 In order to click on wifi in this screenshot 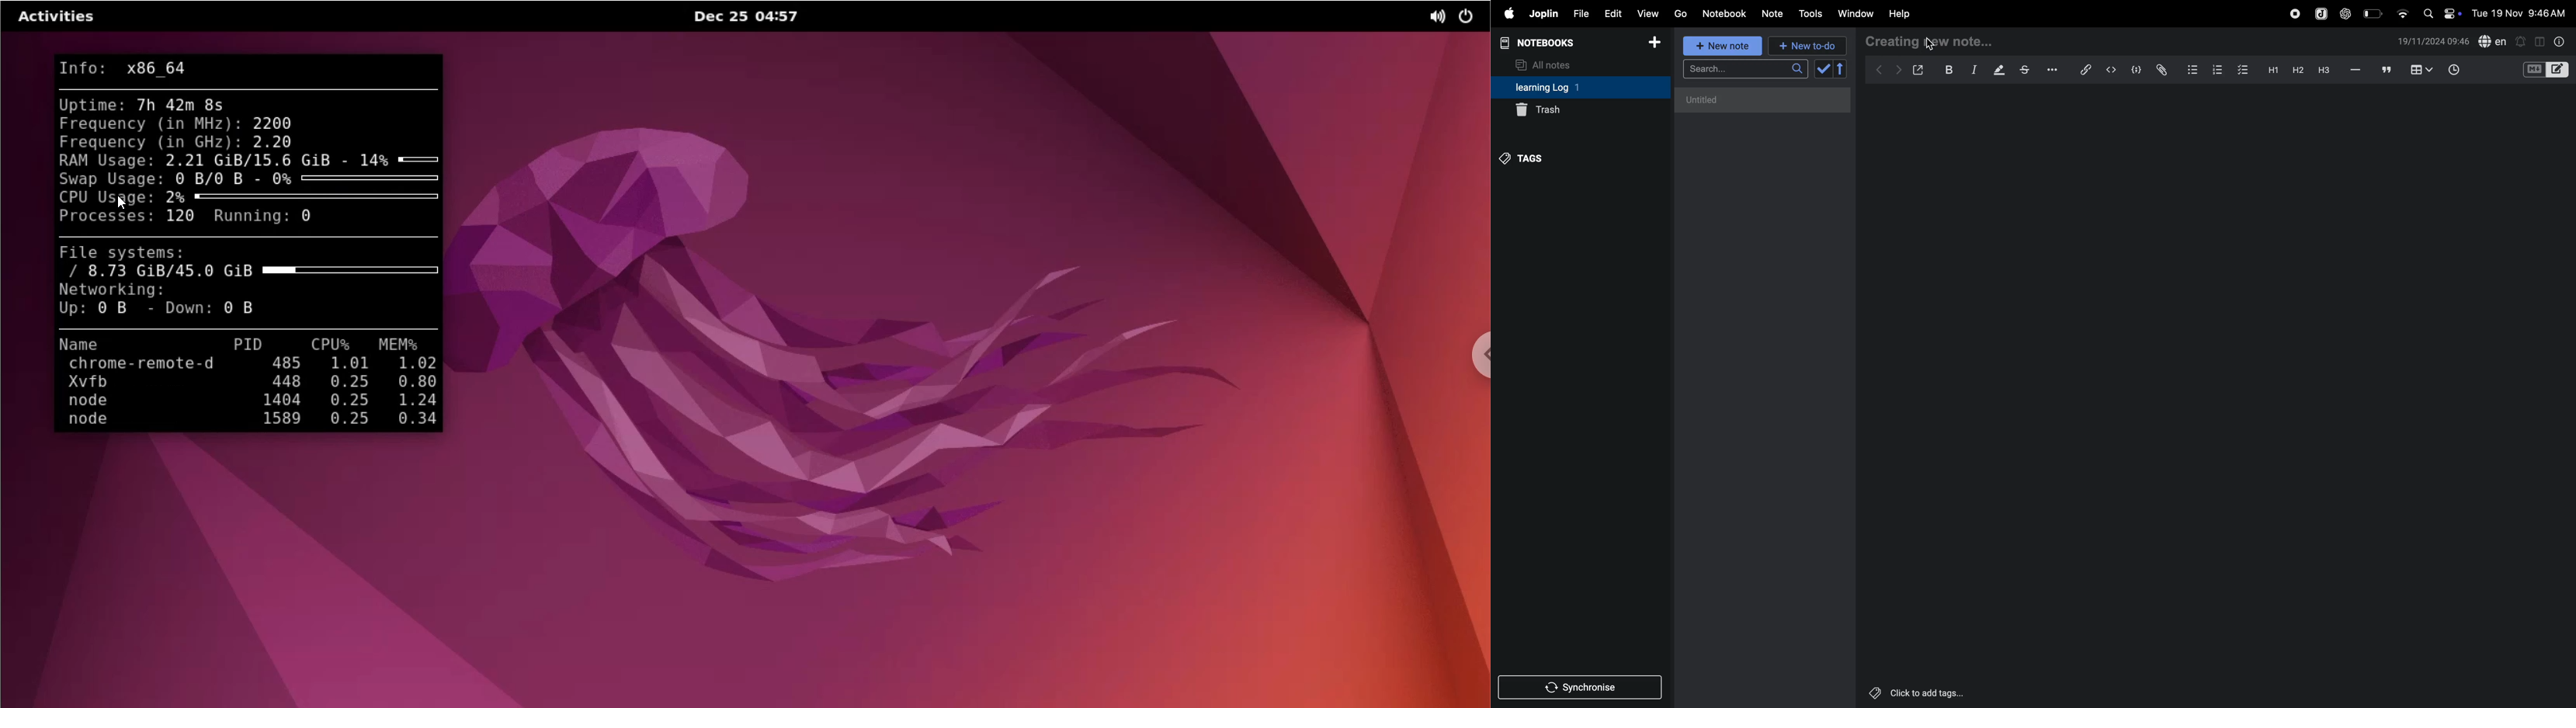, I will do `click(2402, 11)`.